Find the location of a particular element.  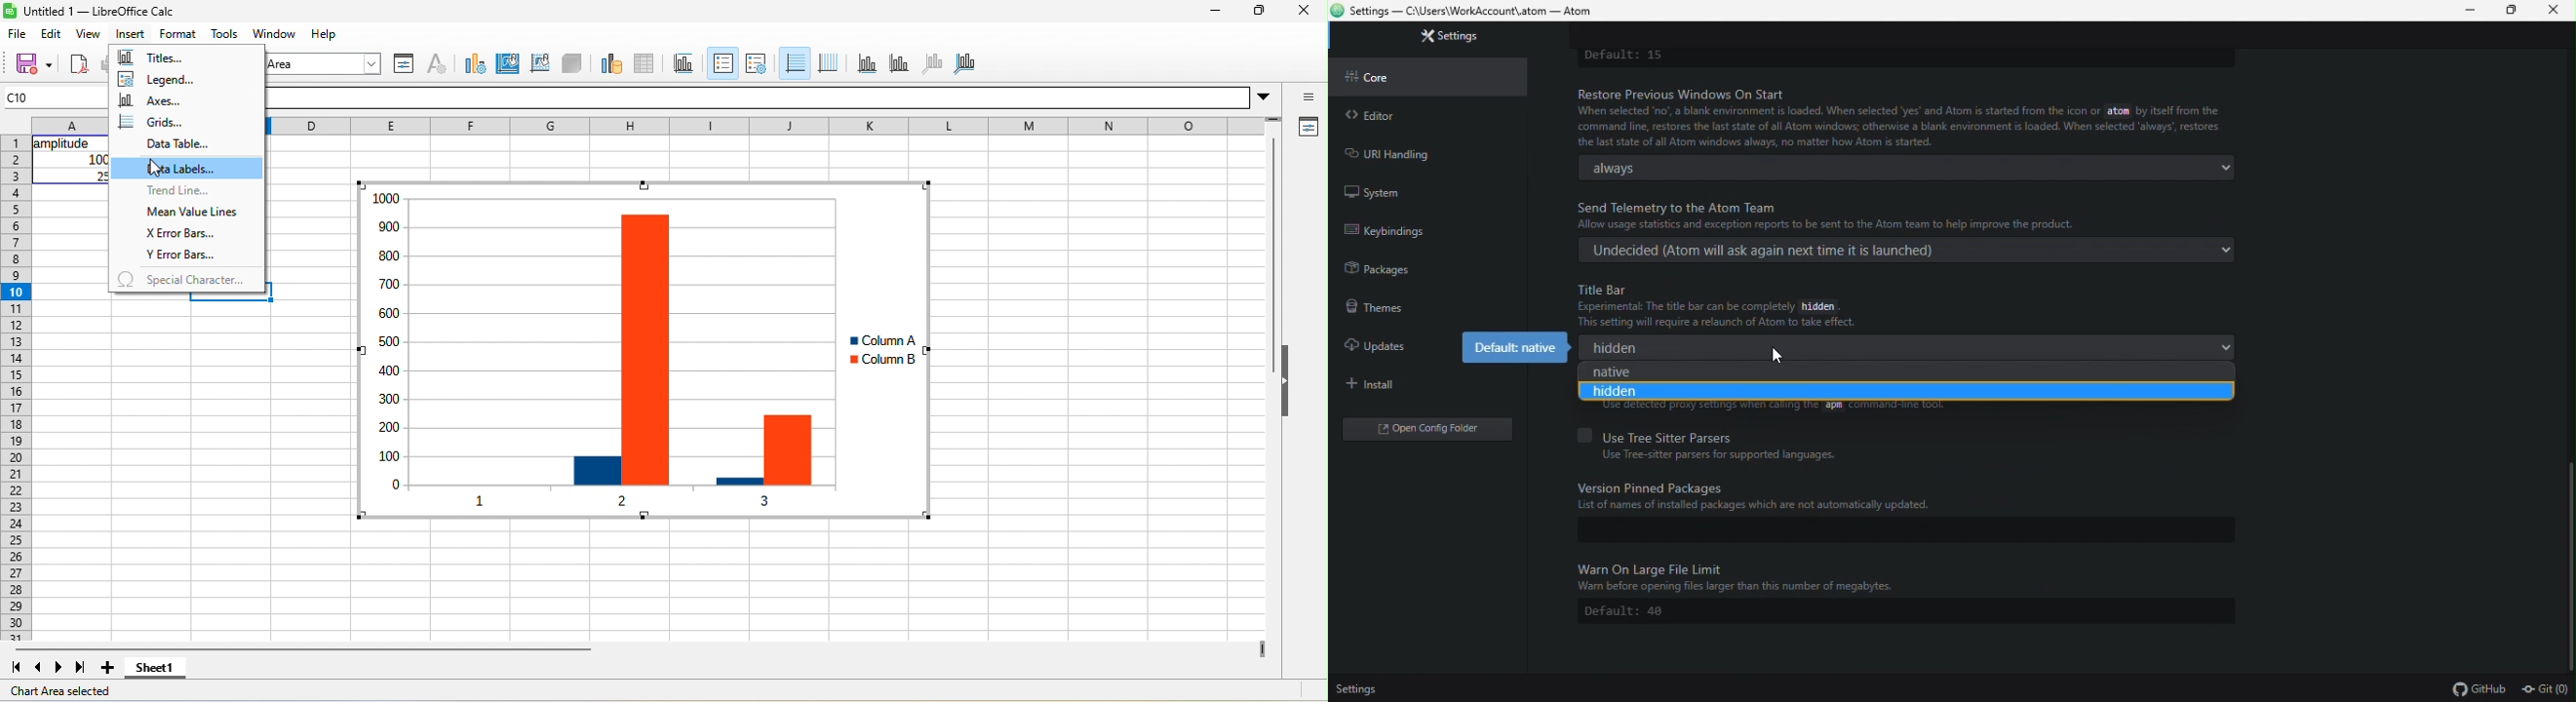

formula bar is located at coordinates (776, 97).